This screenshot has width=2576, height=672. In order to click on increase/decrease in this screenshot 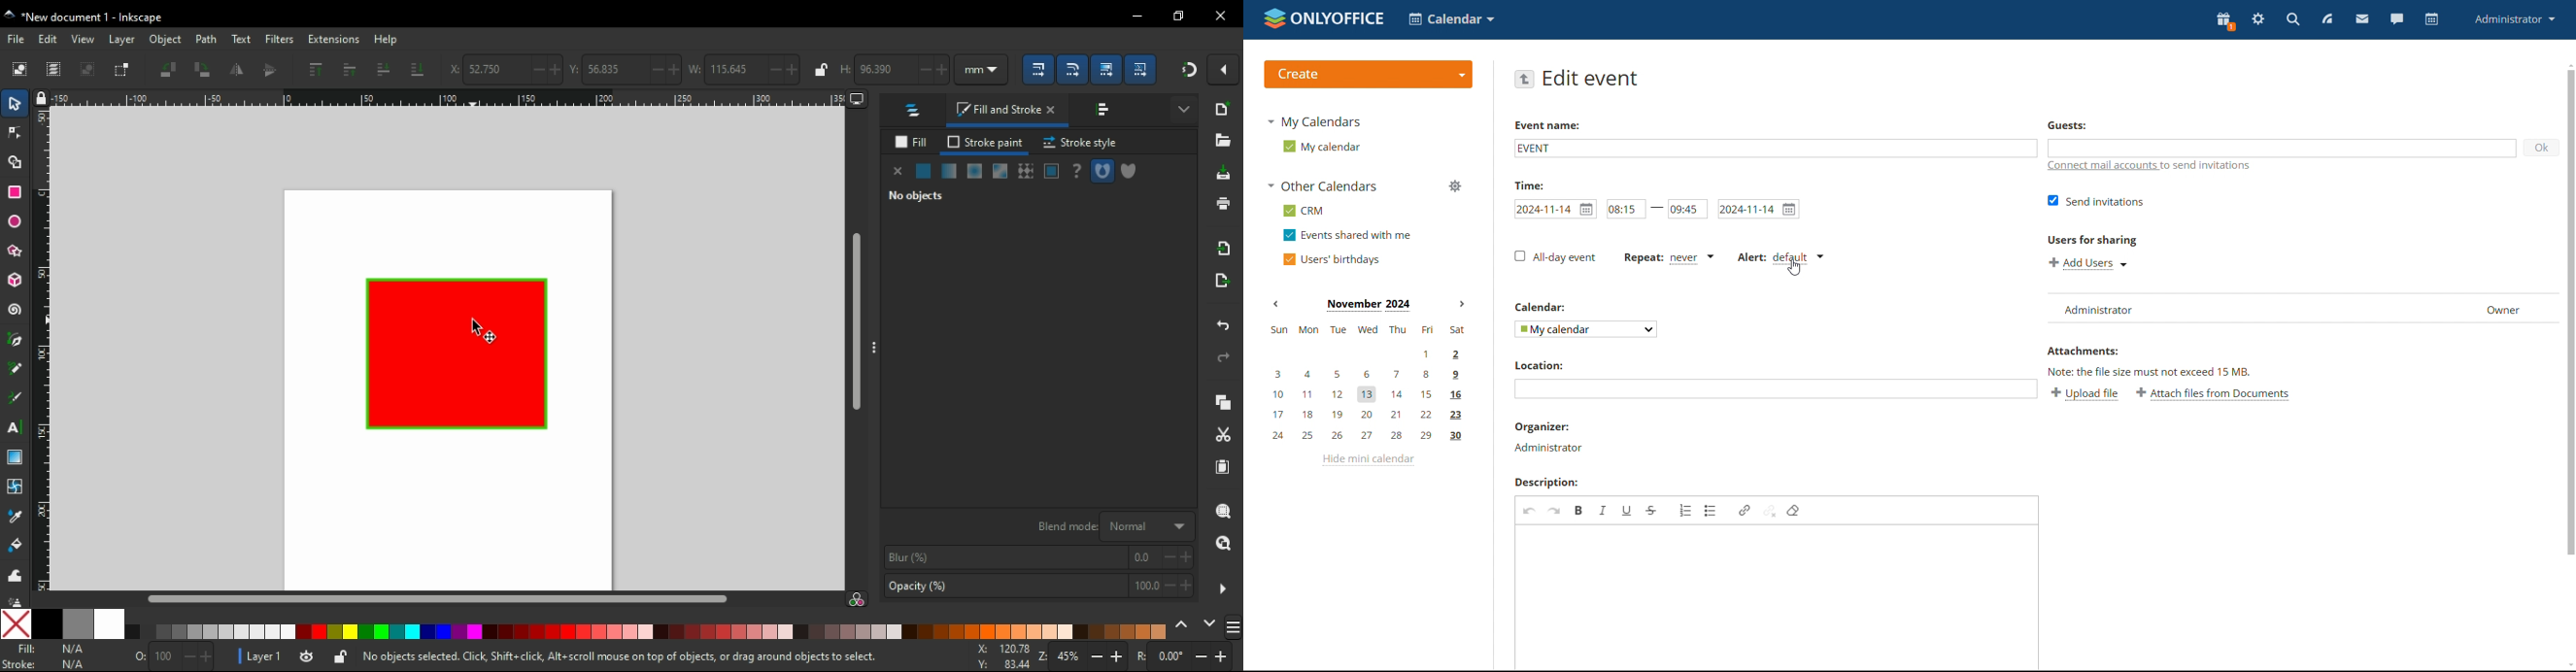, I will do `click(544, 70)`.